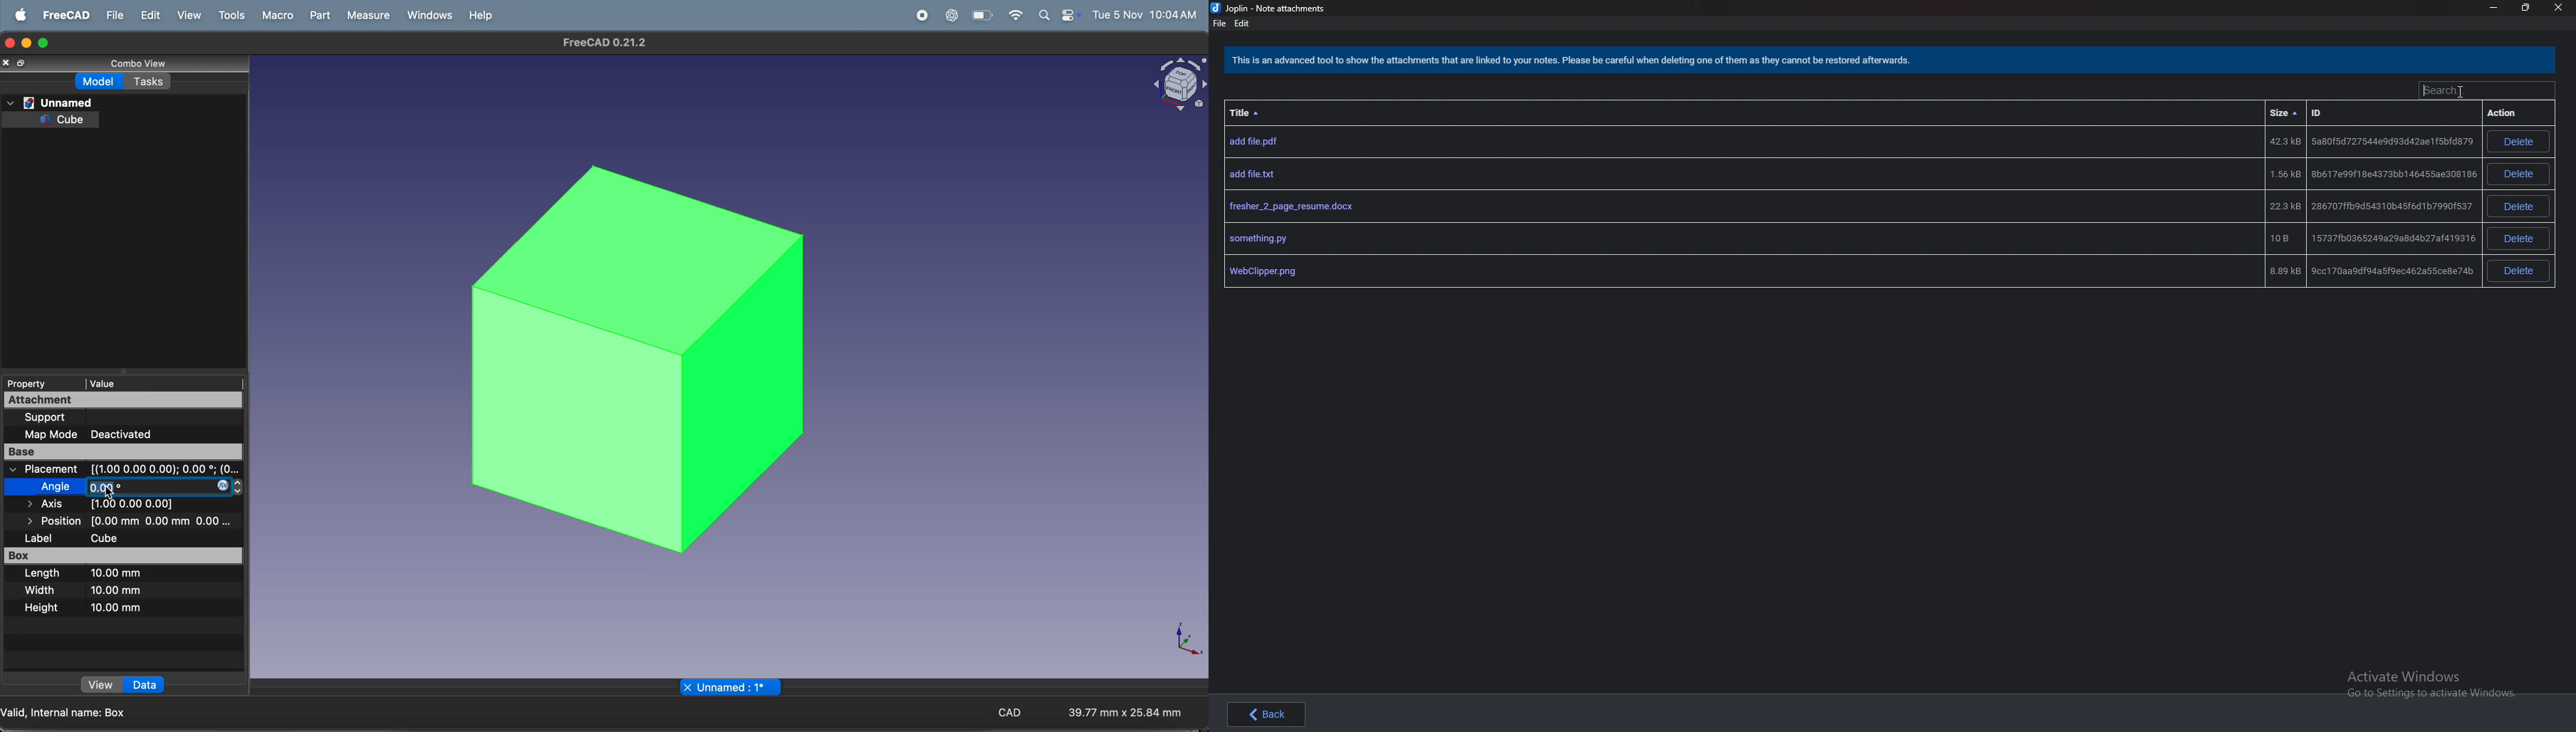  What do you see at coordinates (1219, 23) in the screenshot?
I see `file` at bounding box center [1219, 23].